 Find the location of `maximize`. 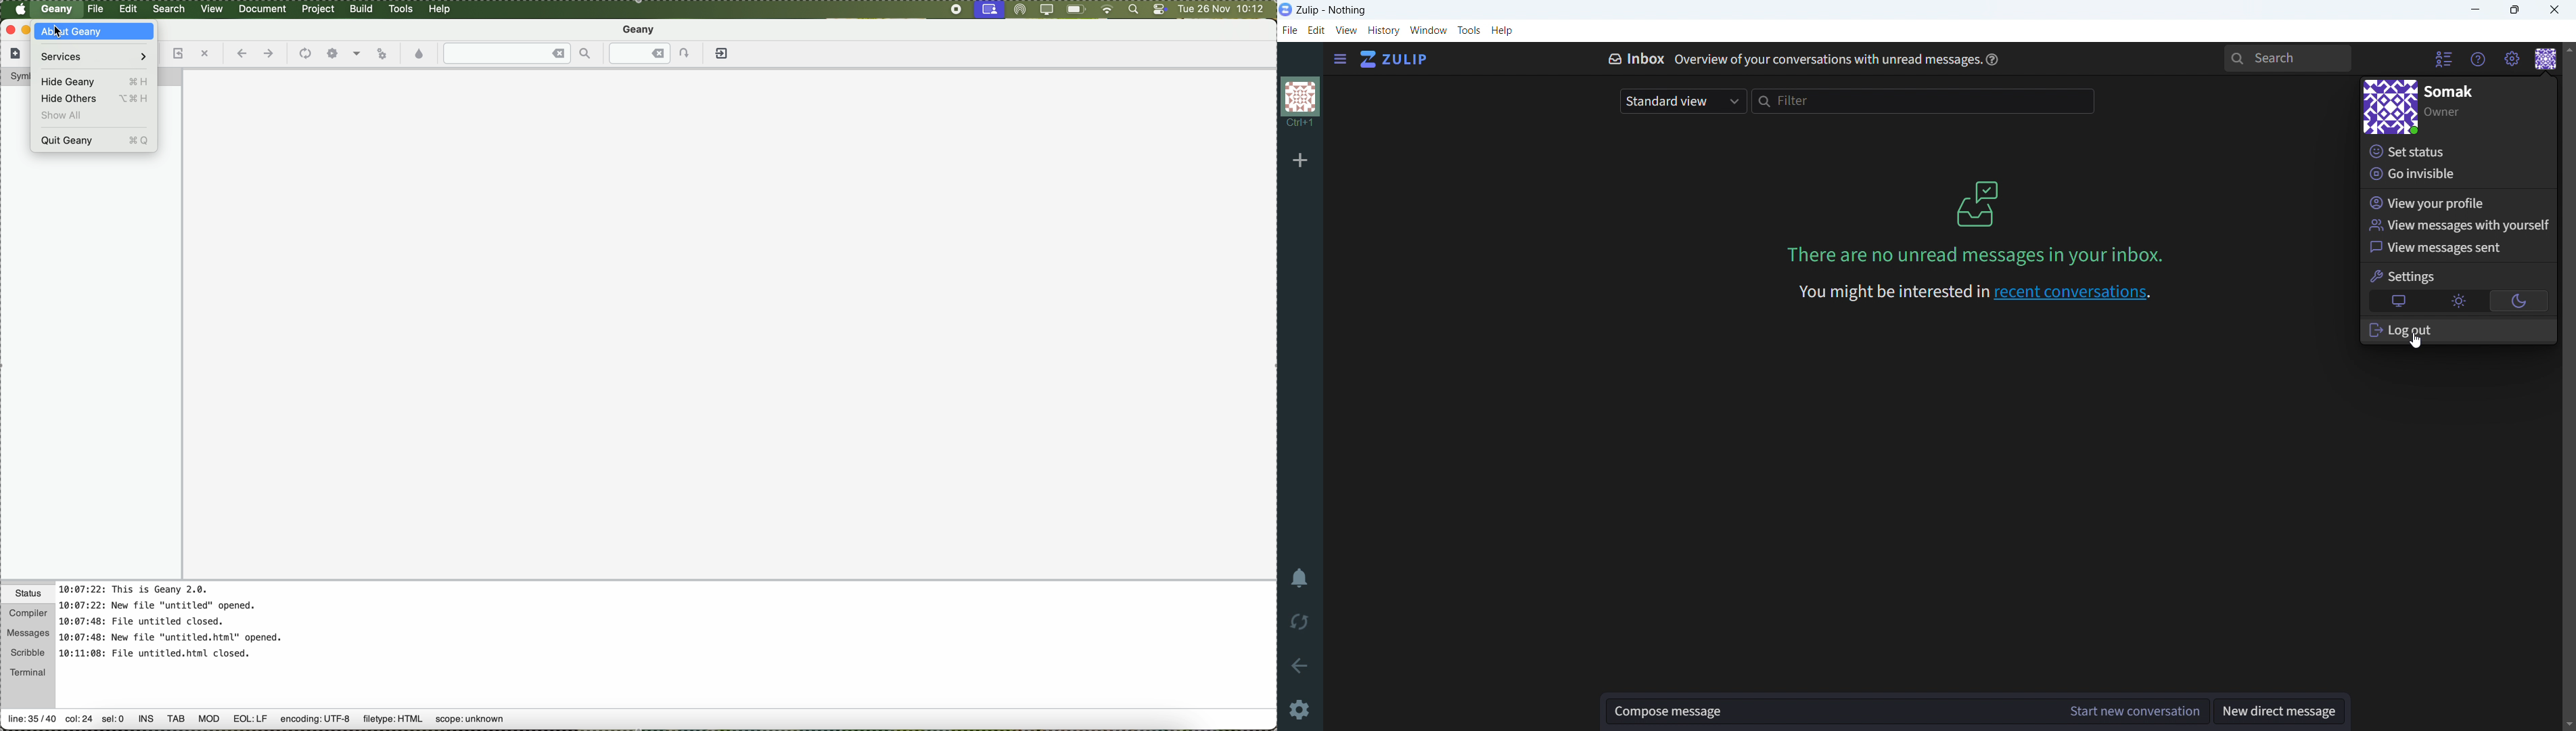

maximize is located at coordinates (2514, 10).